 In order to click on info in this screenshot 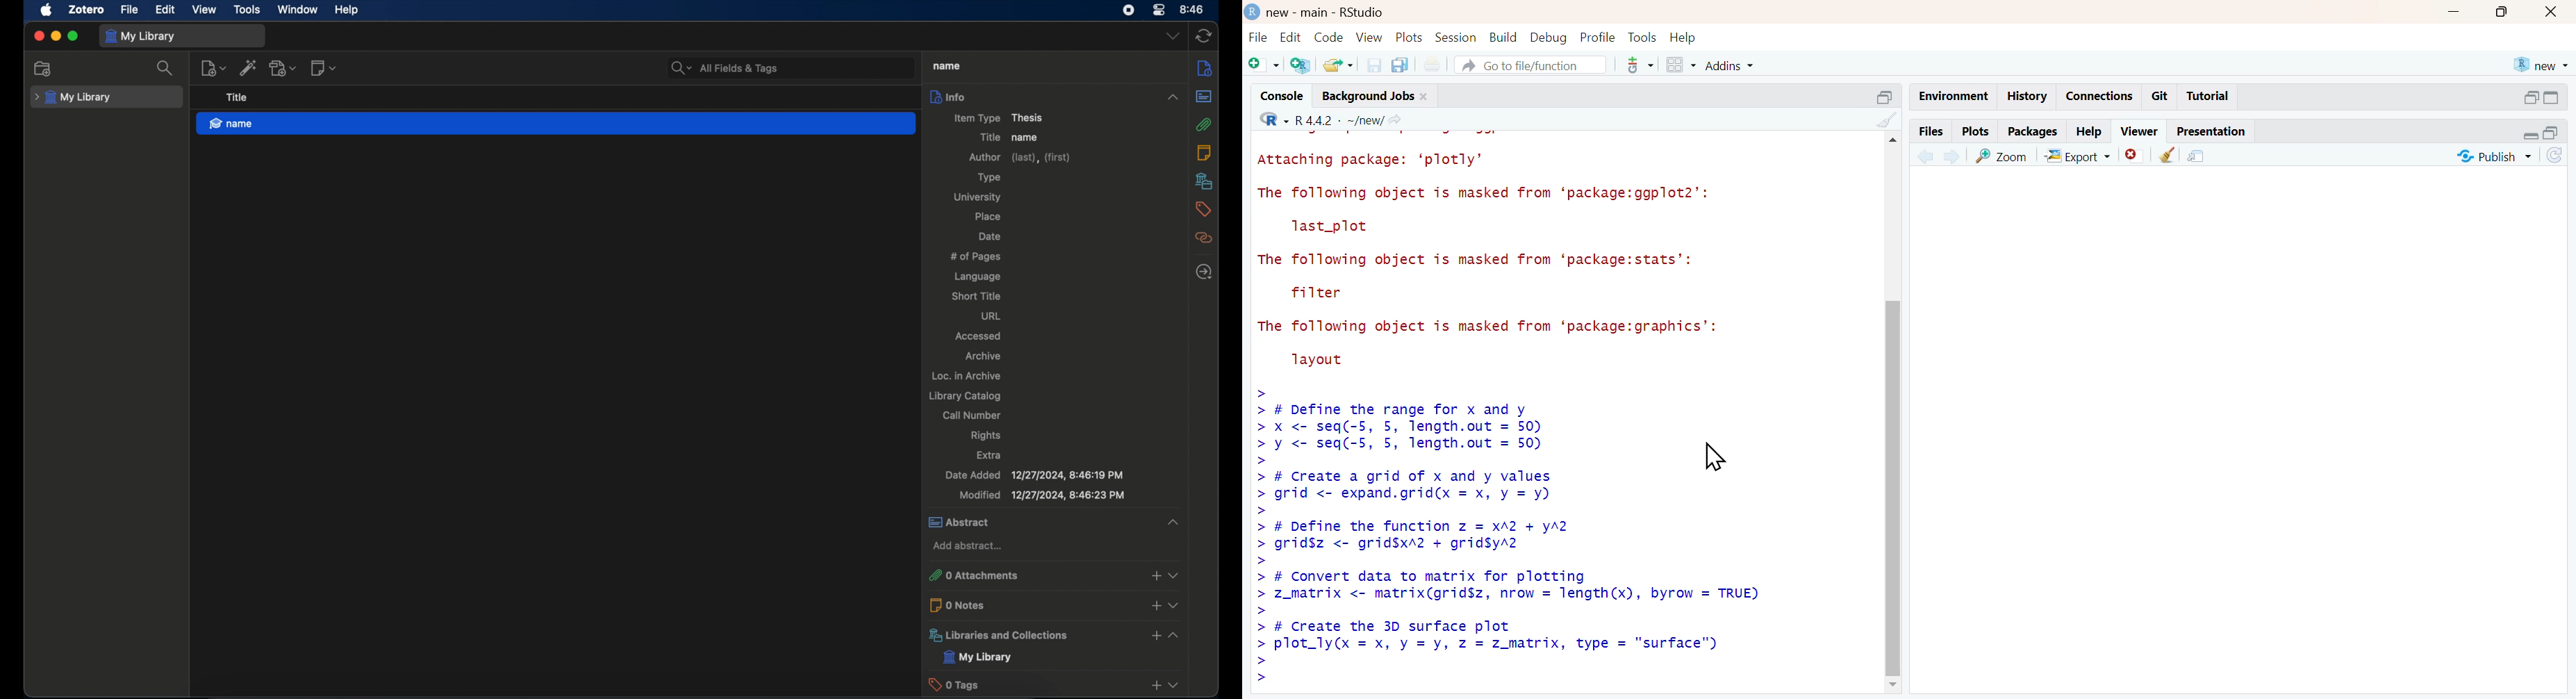, I will do `click(1206, 68)`.